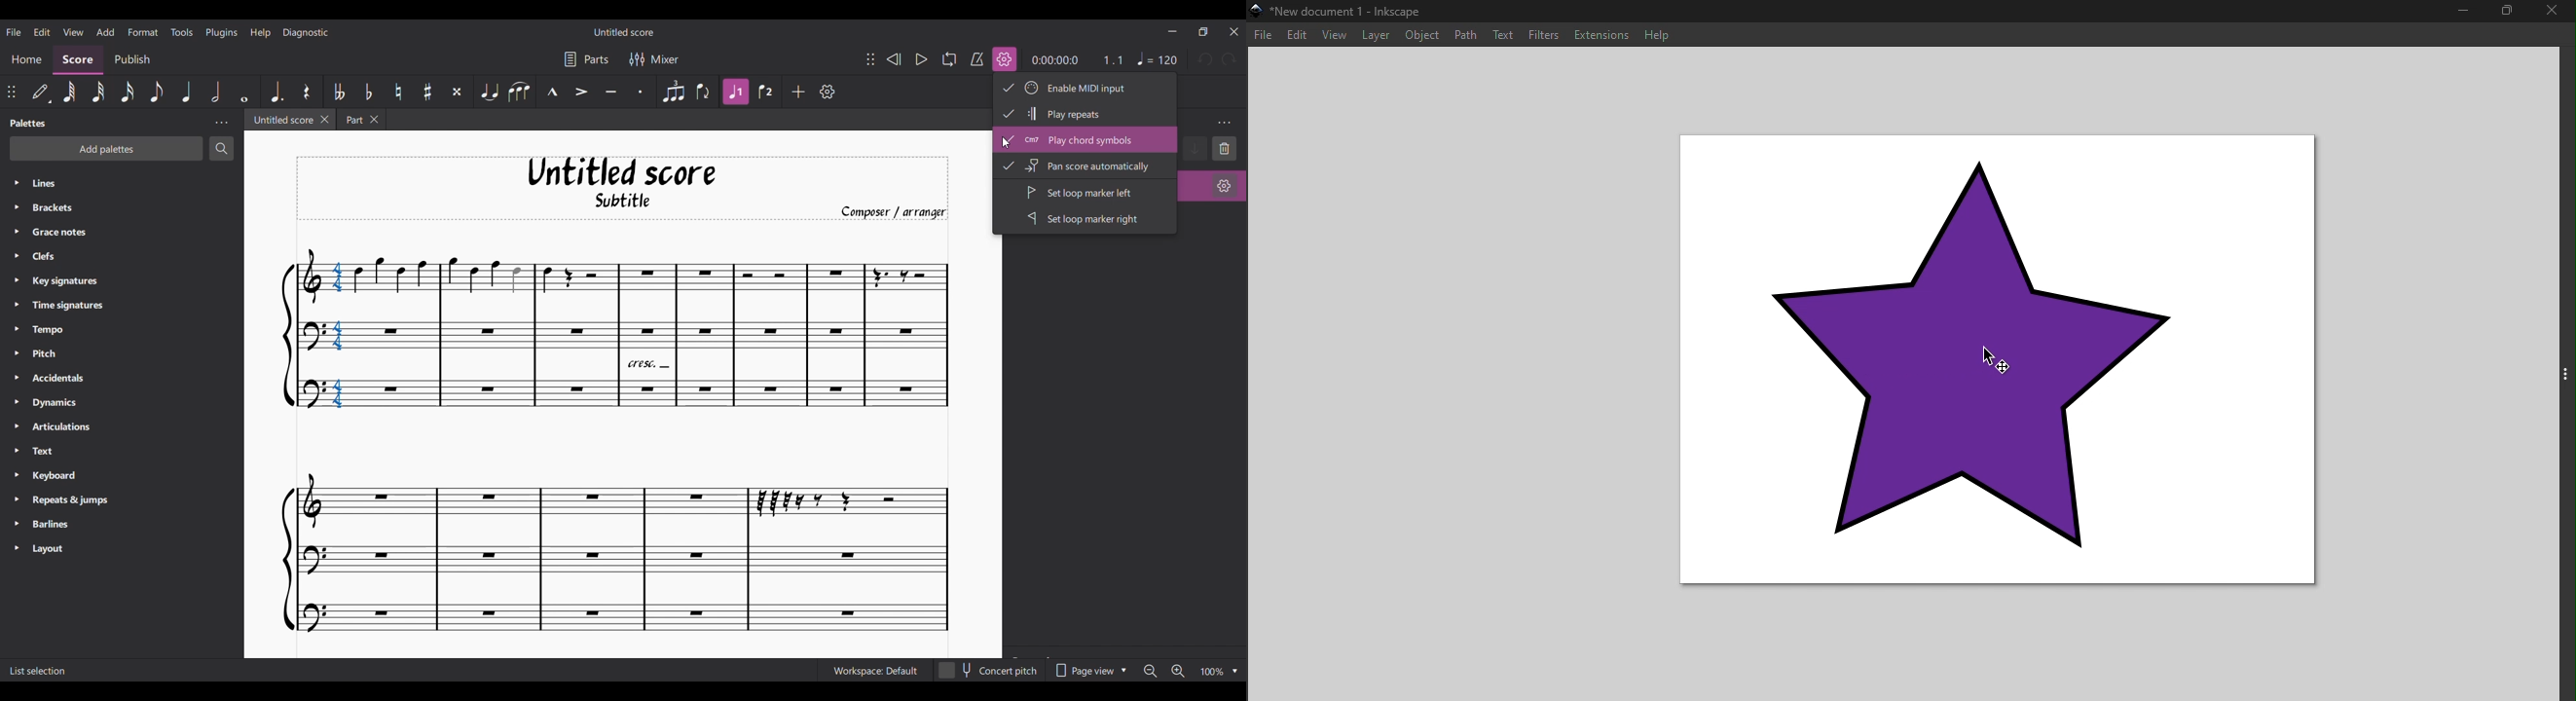 The image size is (2576, 728). What do you see at coordinates (106, 149) in the screenshot?
I see `Add palette` at bounding box center [106, 149].